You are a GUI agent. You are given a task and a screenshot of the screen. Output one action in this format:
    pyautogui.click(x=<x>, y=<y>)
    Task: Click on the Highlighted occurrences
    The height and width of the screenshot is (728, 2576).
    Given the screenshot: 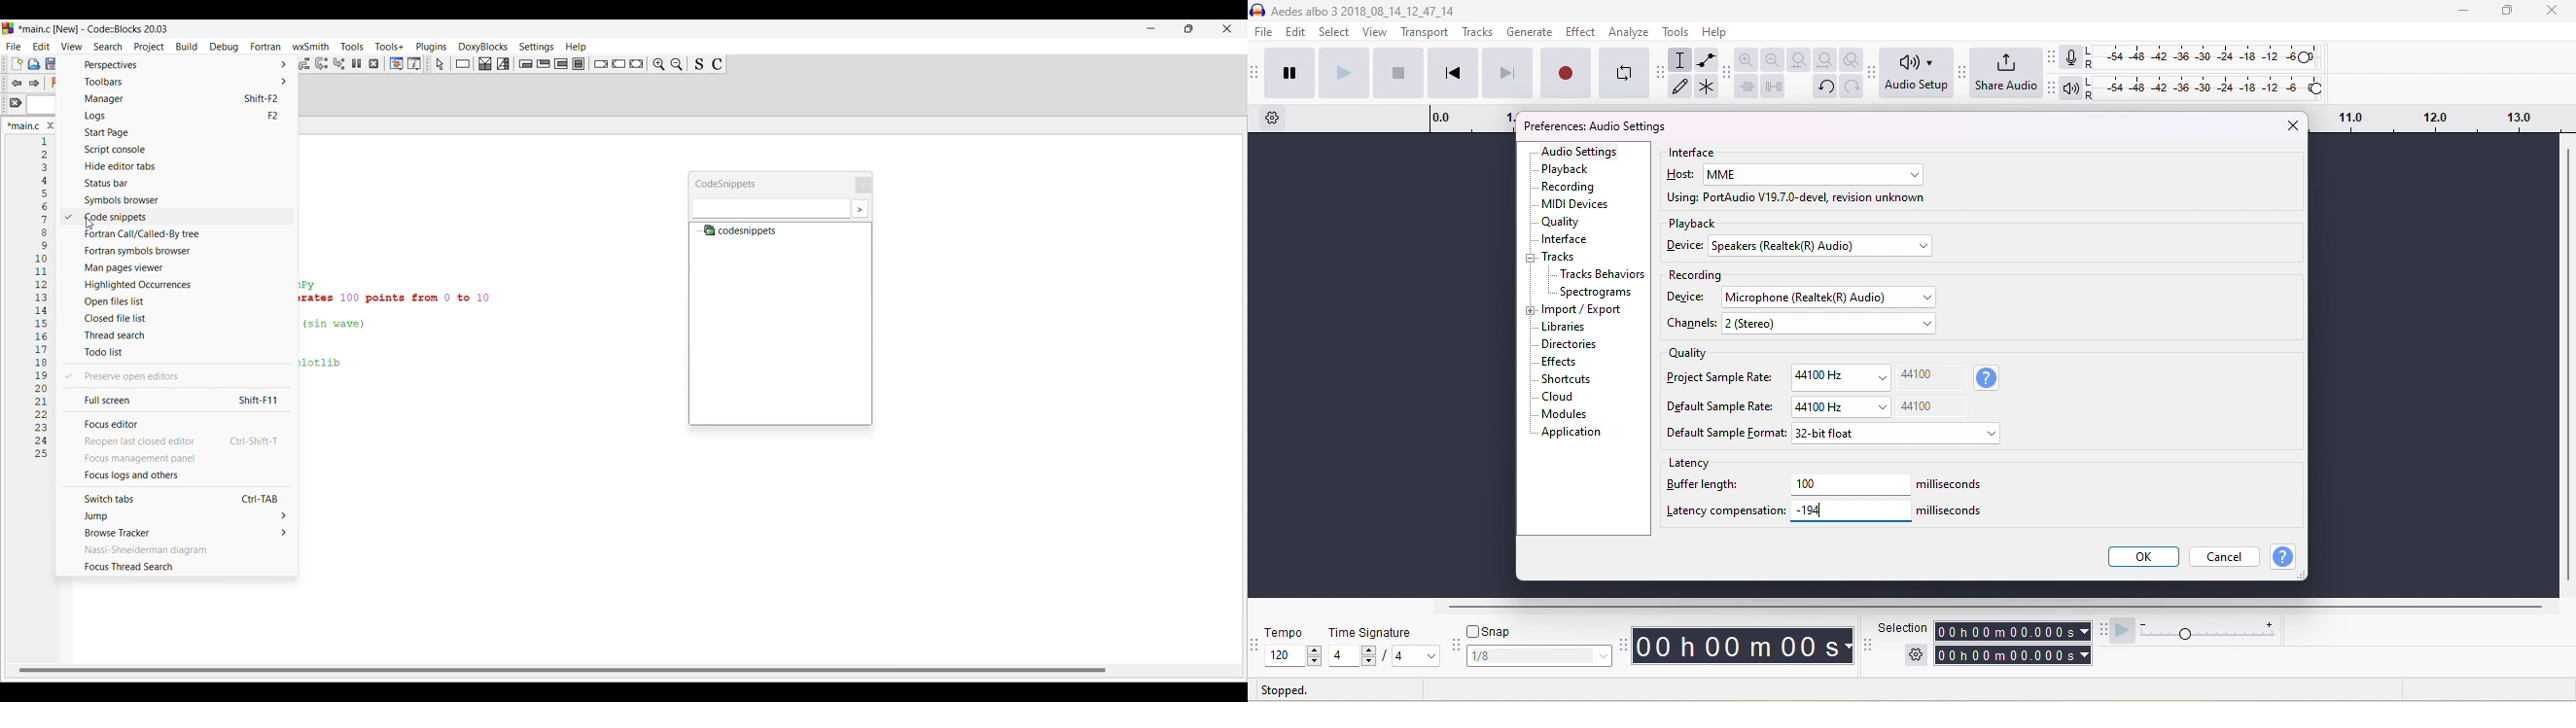 What is the action you would take?
    pyautogui.click(x=183, y=285)
    